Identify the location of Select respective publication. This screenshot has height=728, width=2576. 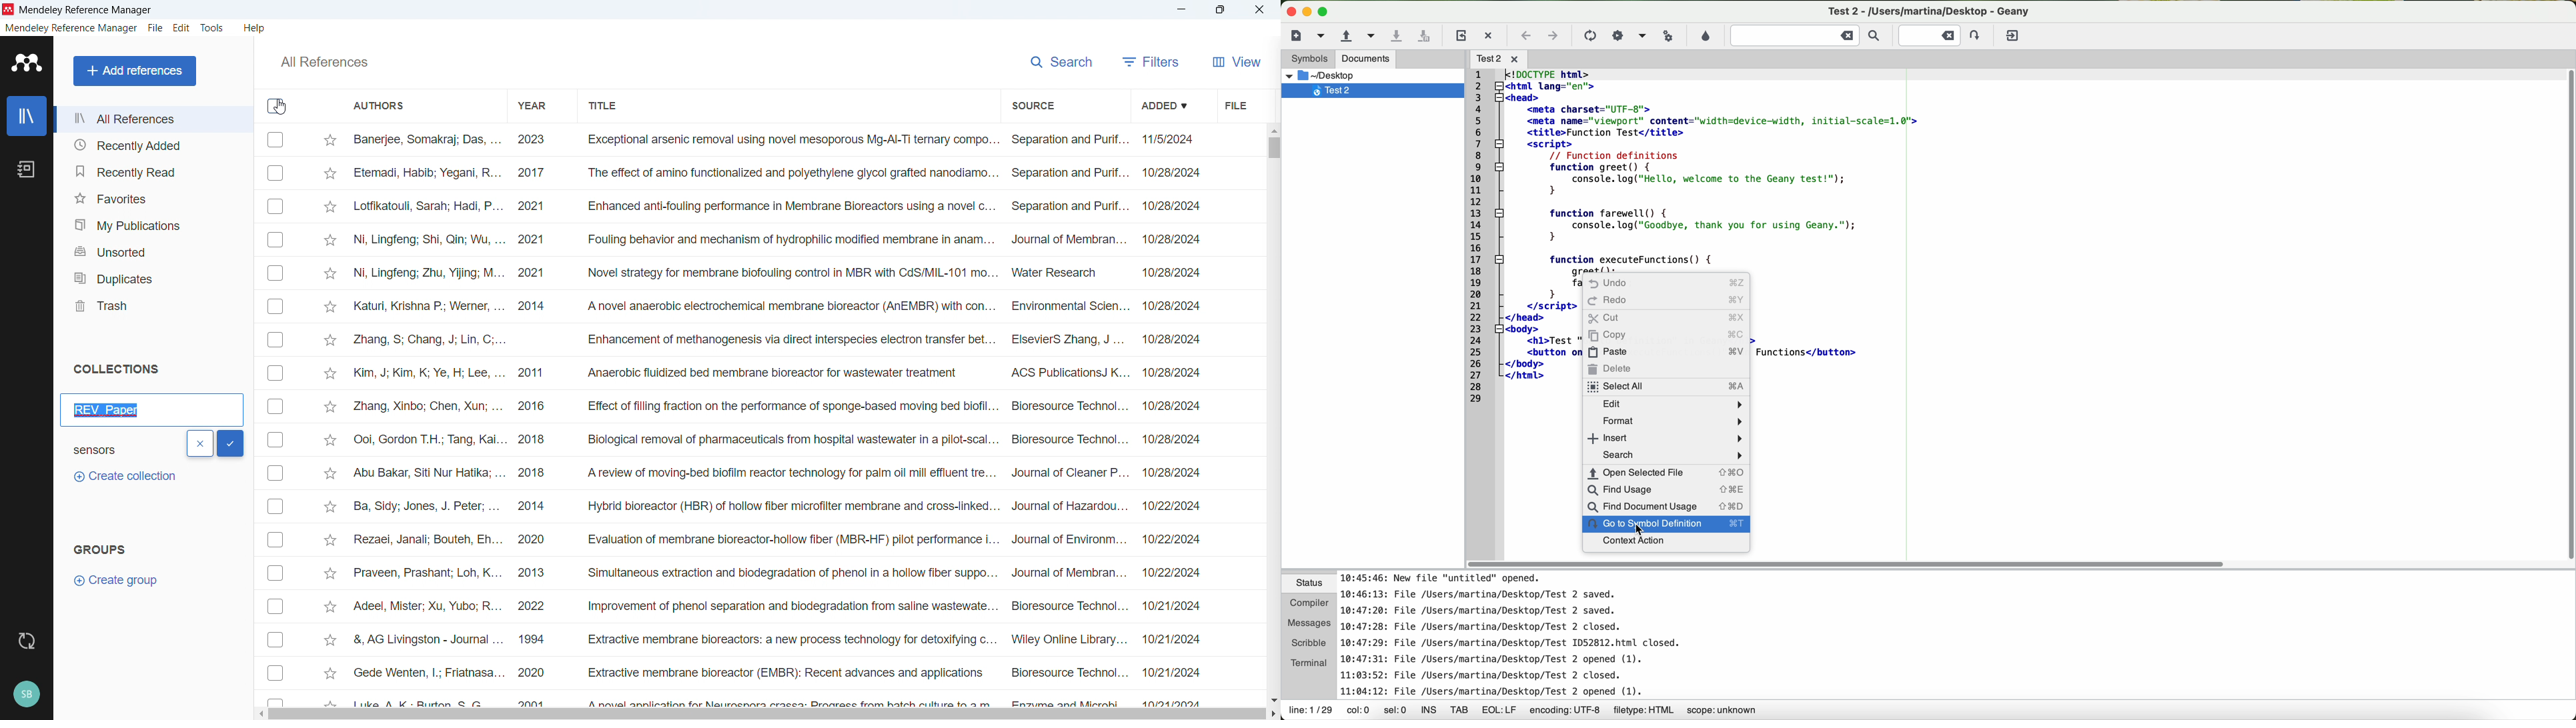
(275, 672).